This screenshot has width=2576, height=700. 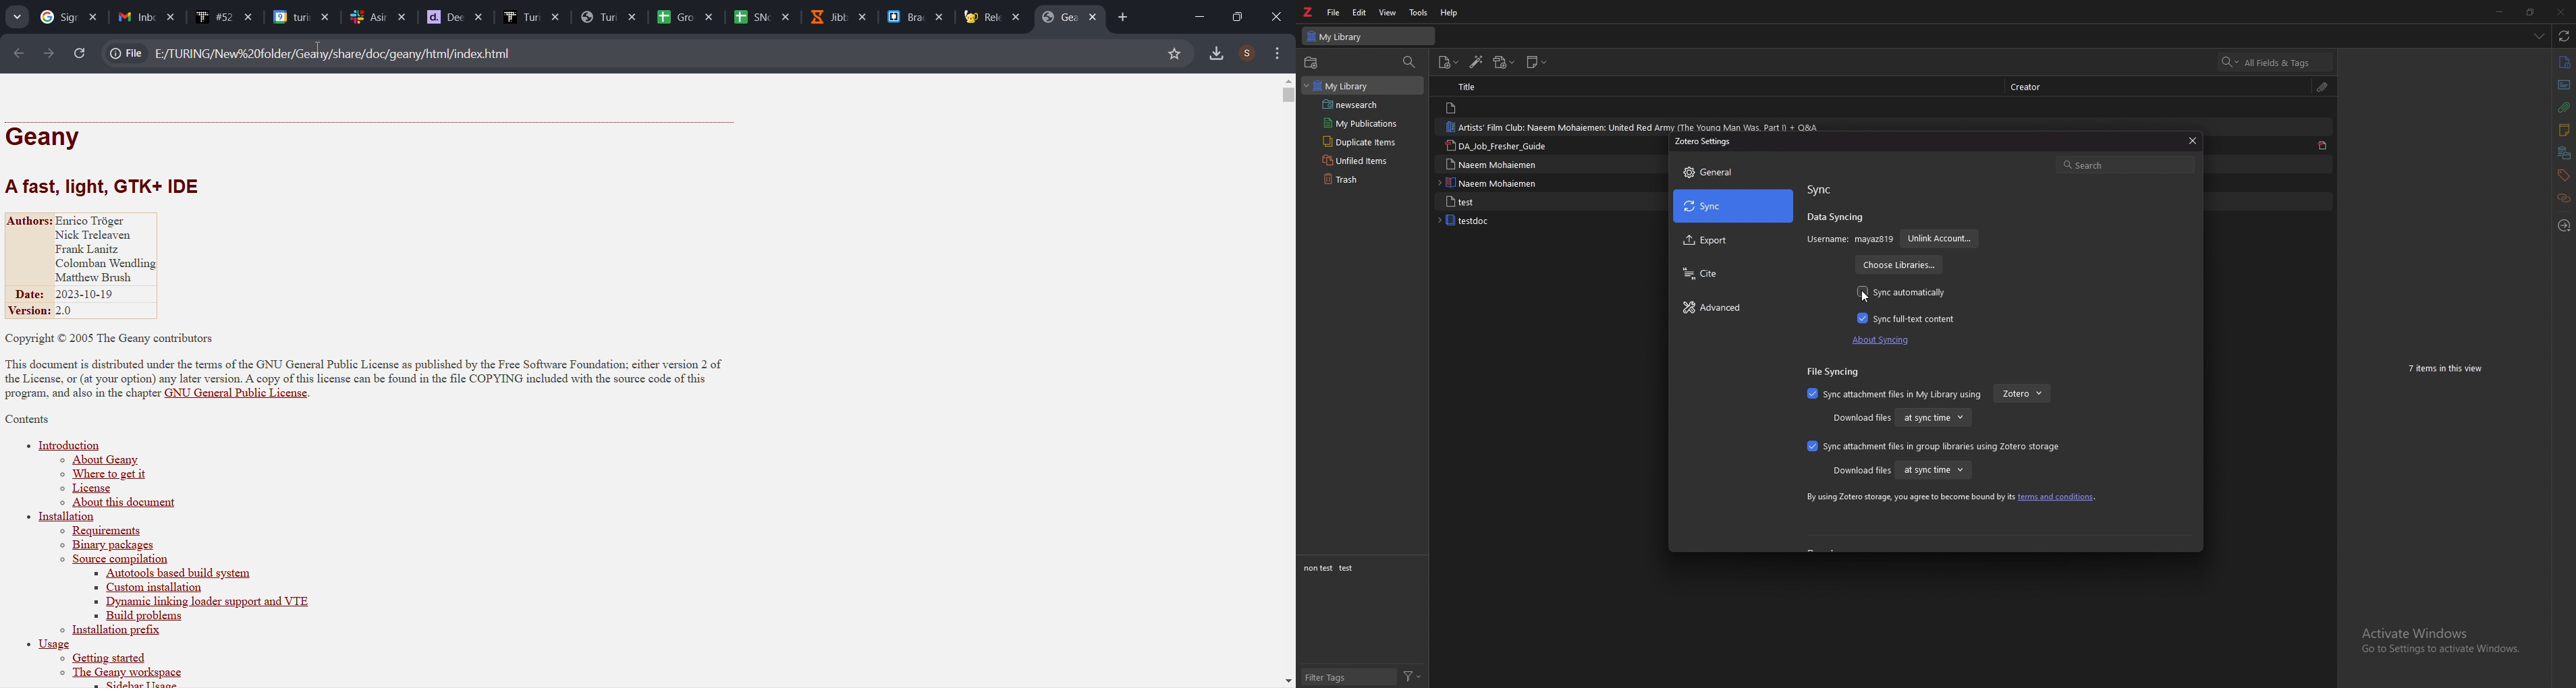 What do you see at coordinates (1451, 12) in the screenshot?
I see `help` at bounding box center [1451, 12].